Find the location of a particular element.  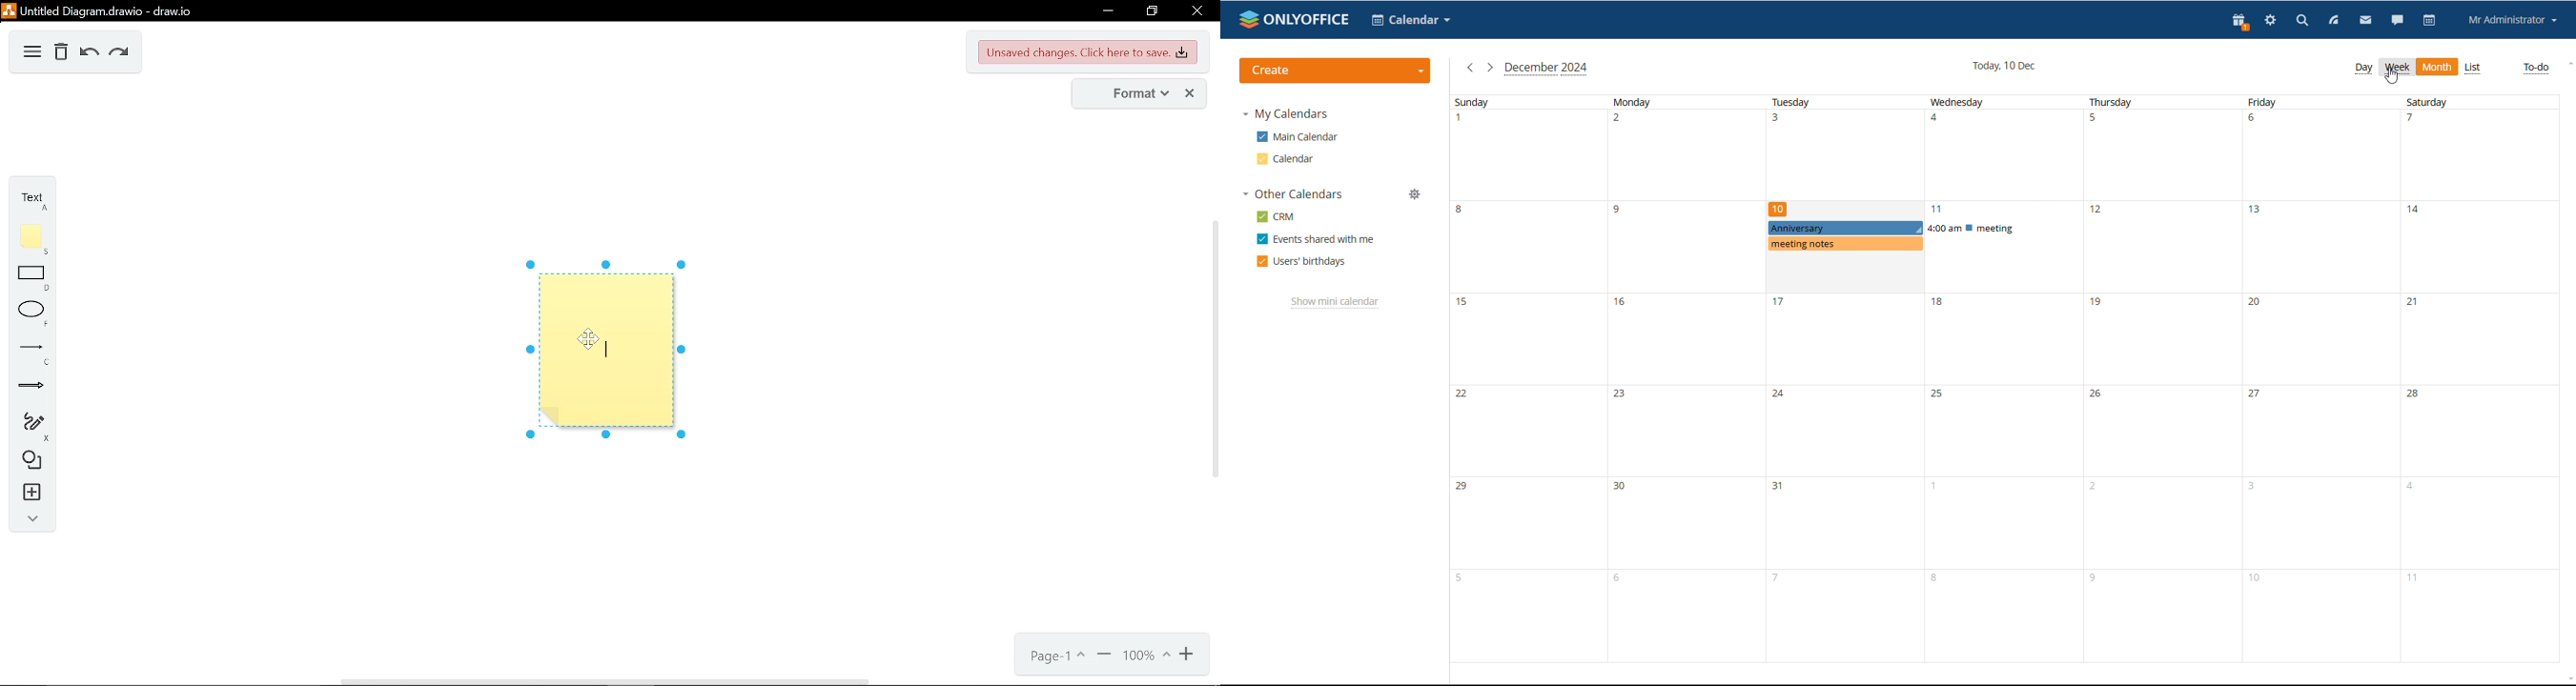

close is located at coordinates (1197, 10).